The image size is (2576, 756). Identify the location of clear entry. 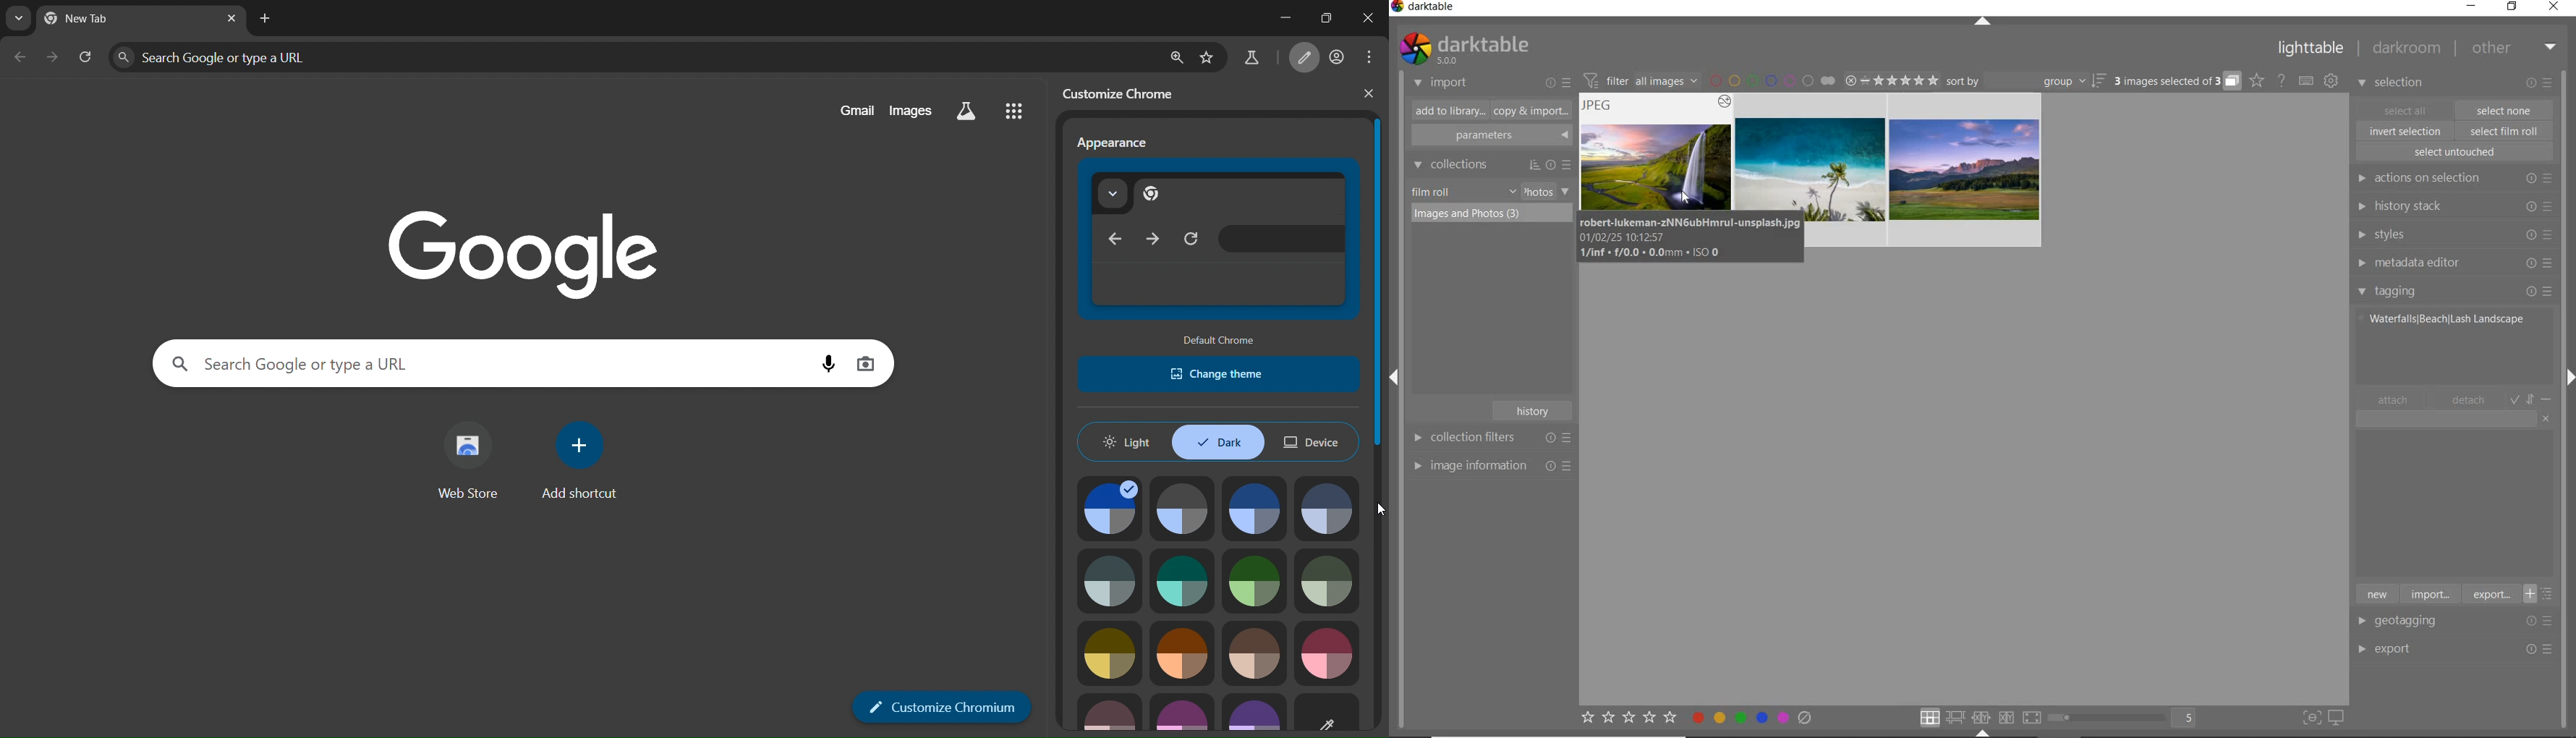
(2547, 418).